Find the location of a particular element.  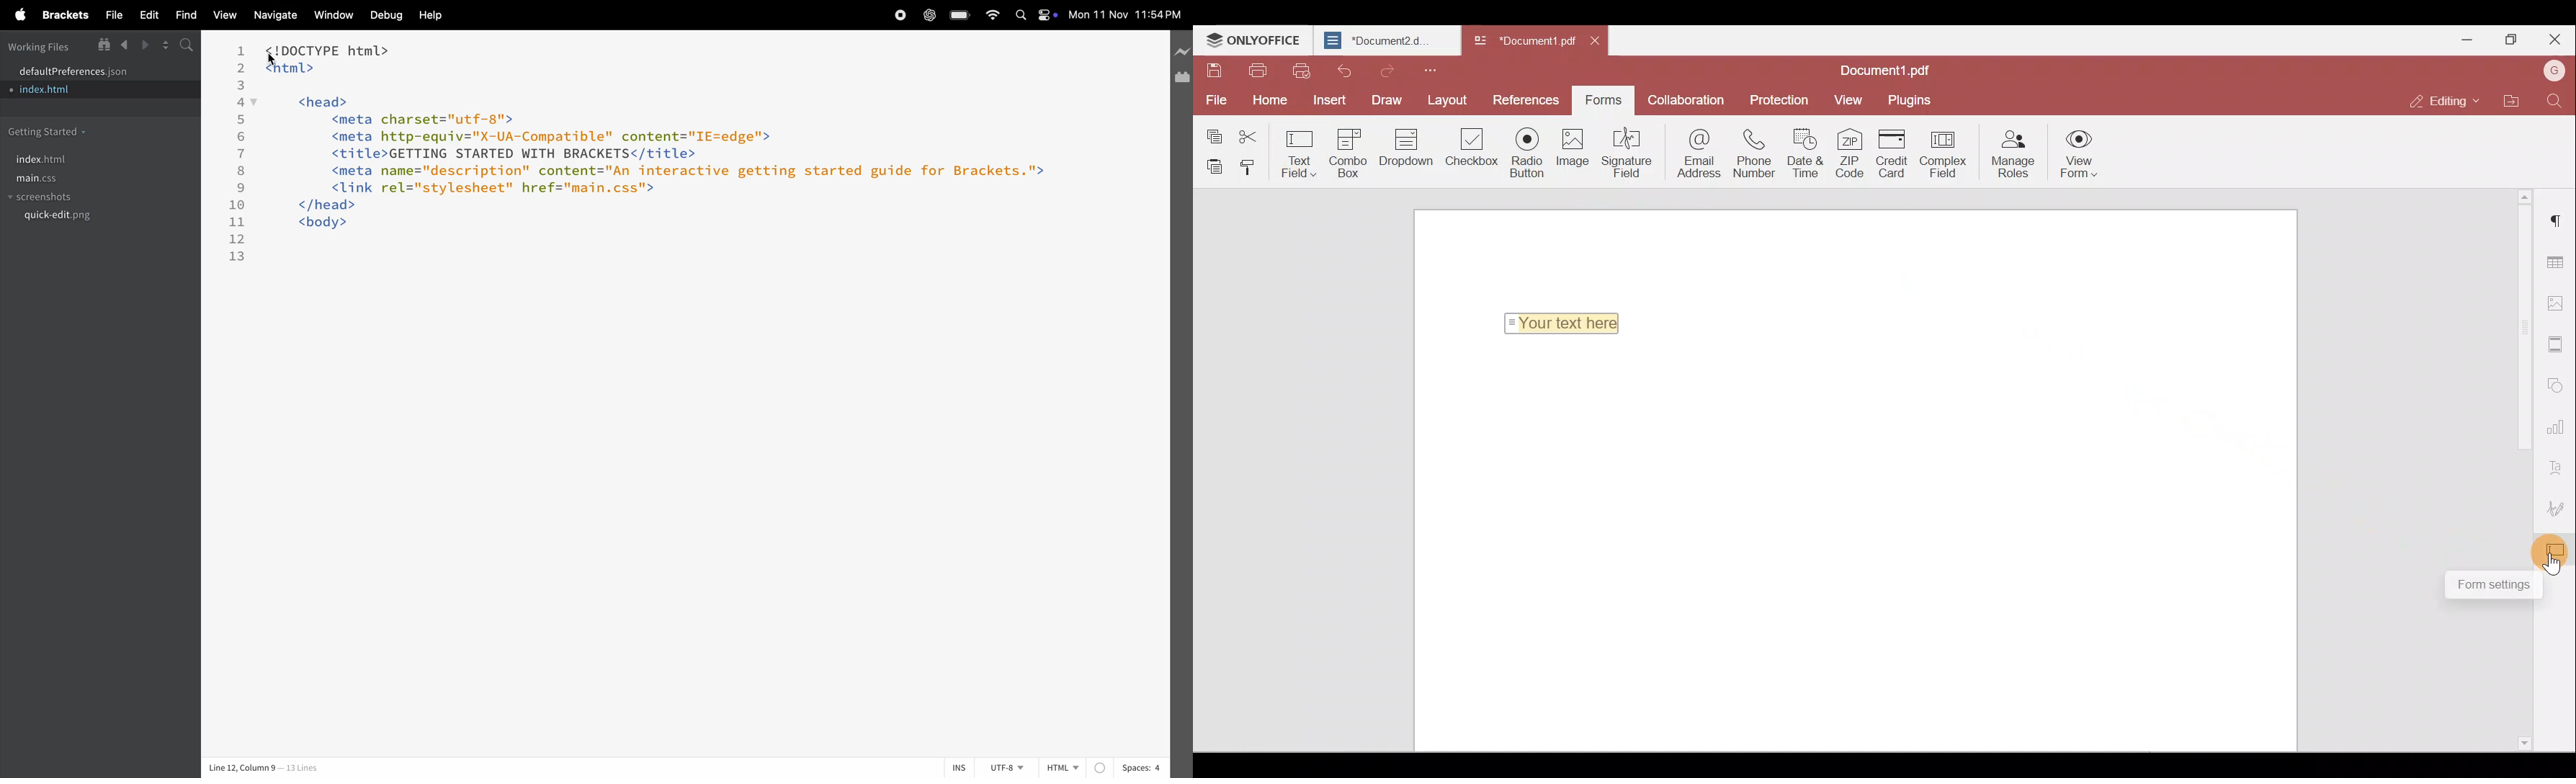

Image is located at coordinates (1579, 153).